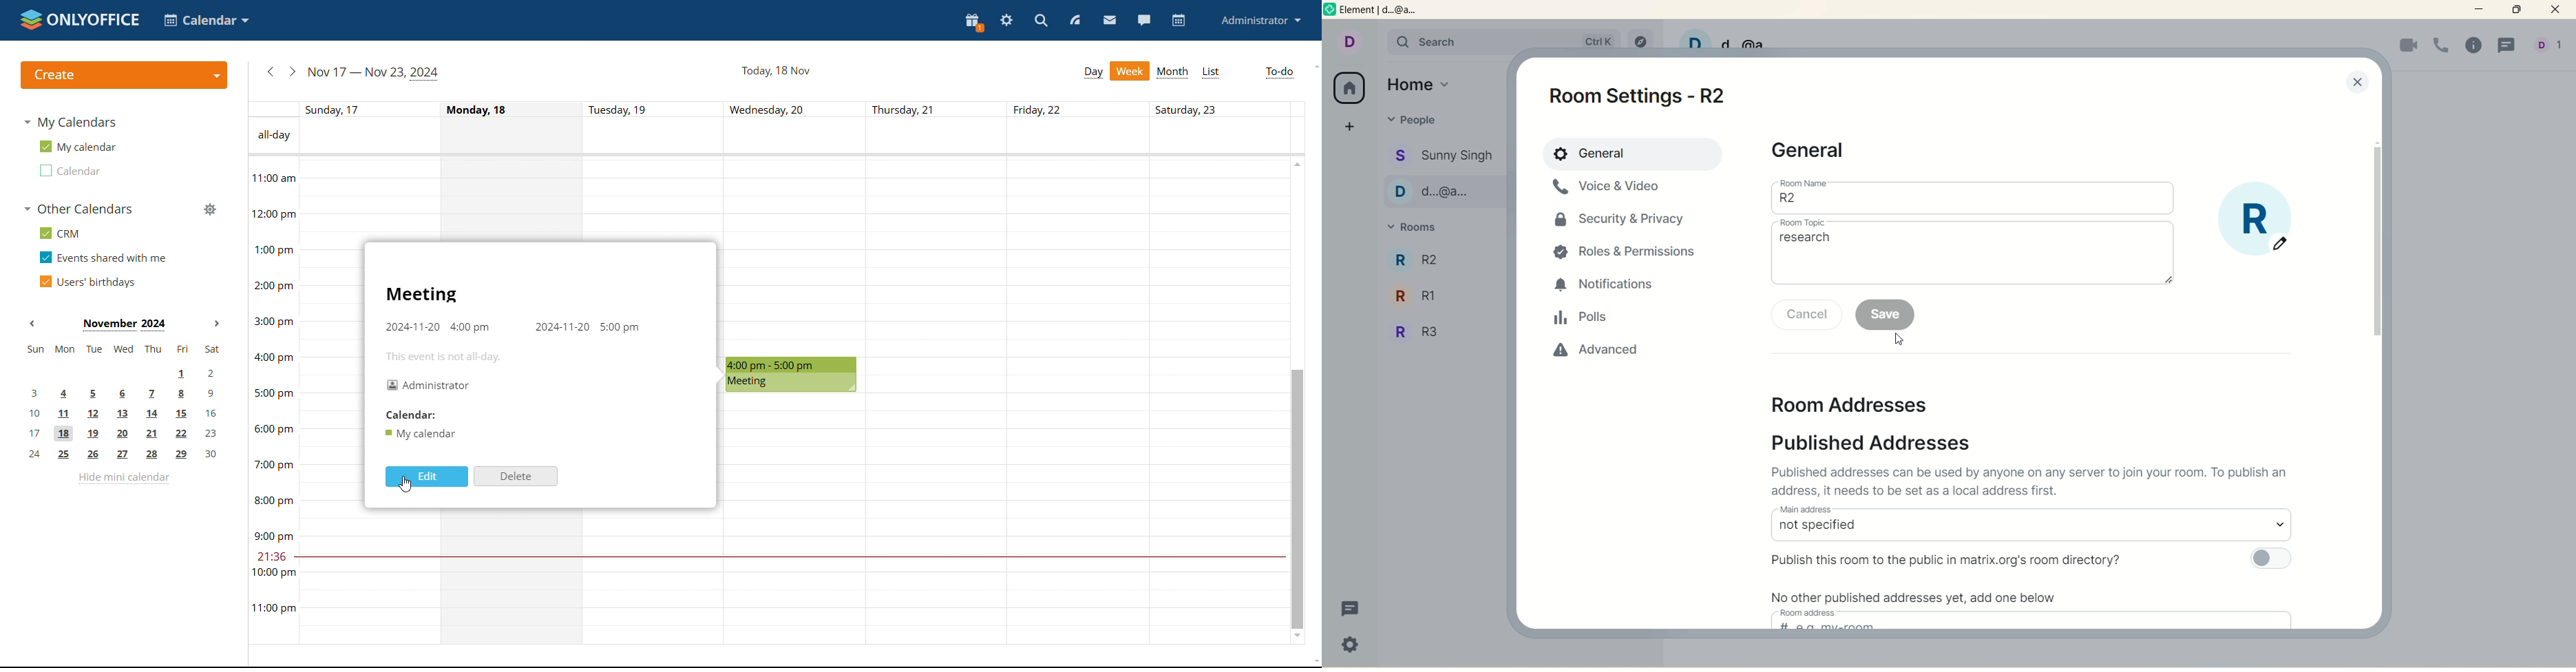  I want to click on room name, so click(1973, 203).